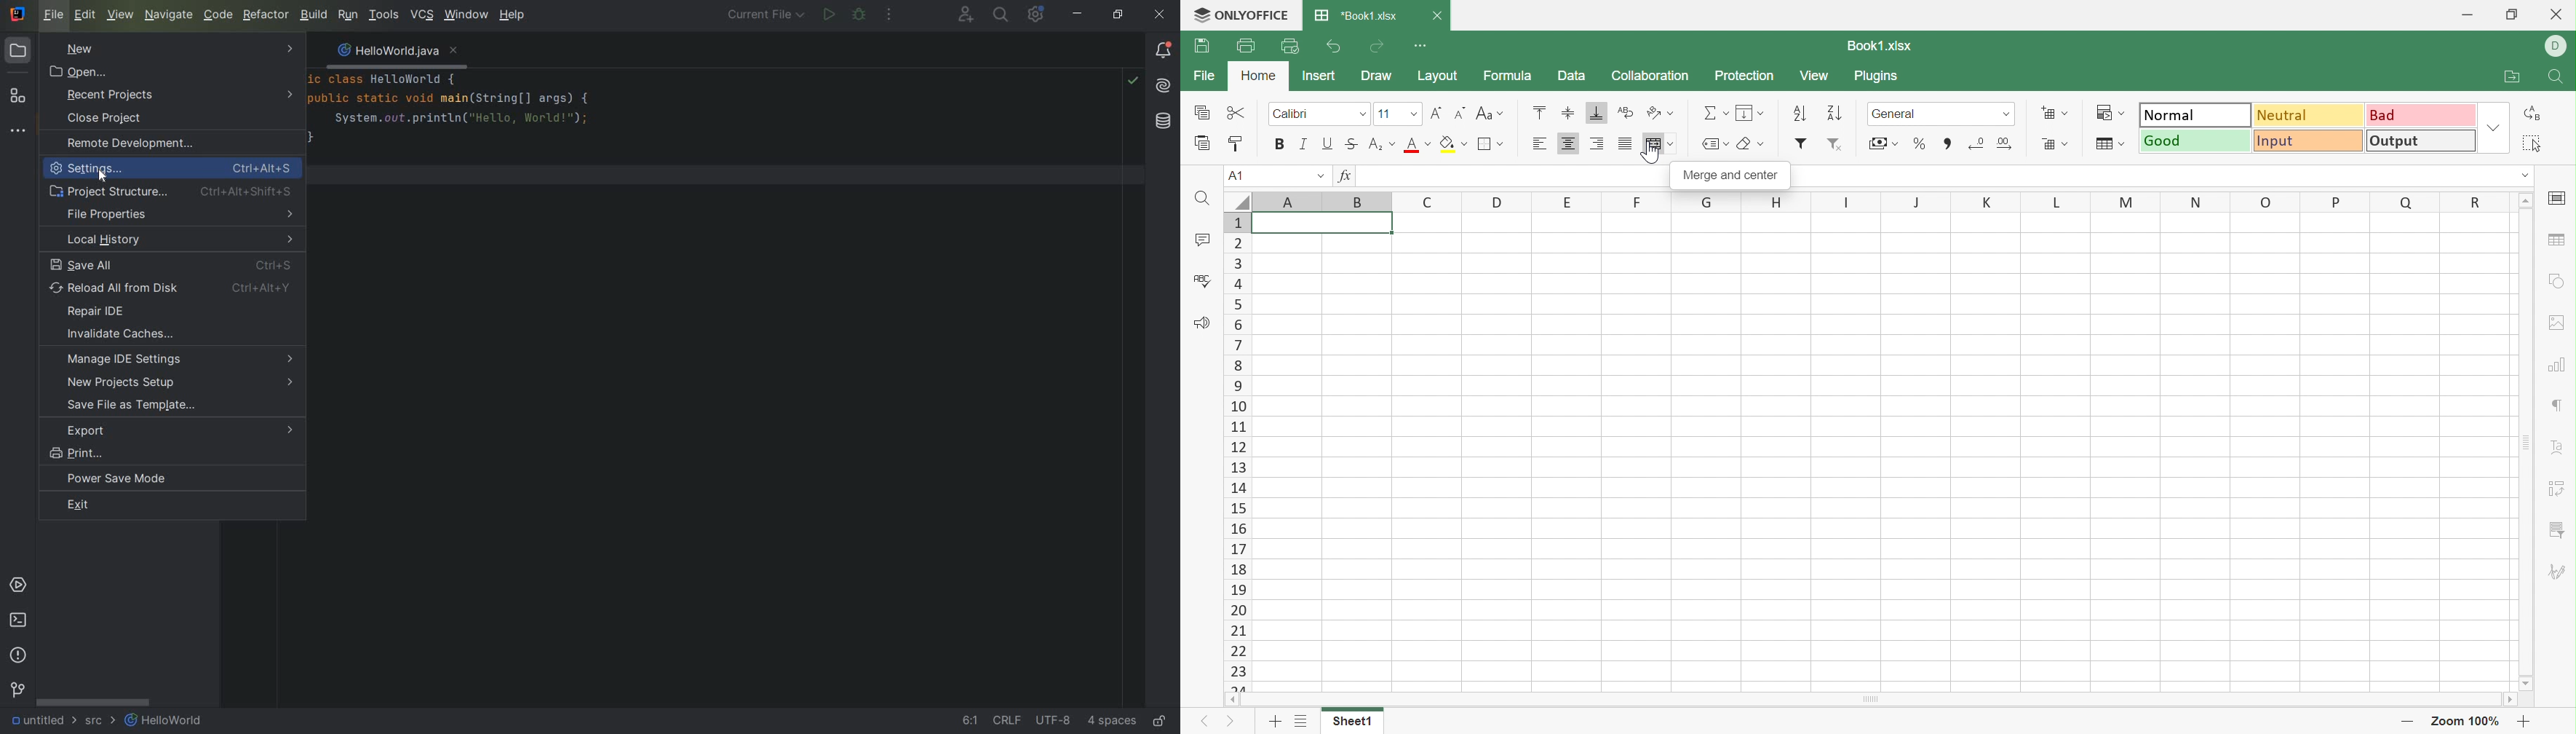 Image resolution: width=2576 pixels, height=756 pixels. I want to click on Merge and center, so click(1663, 143).